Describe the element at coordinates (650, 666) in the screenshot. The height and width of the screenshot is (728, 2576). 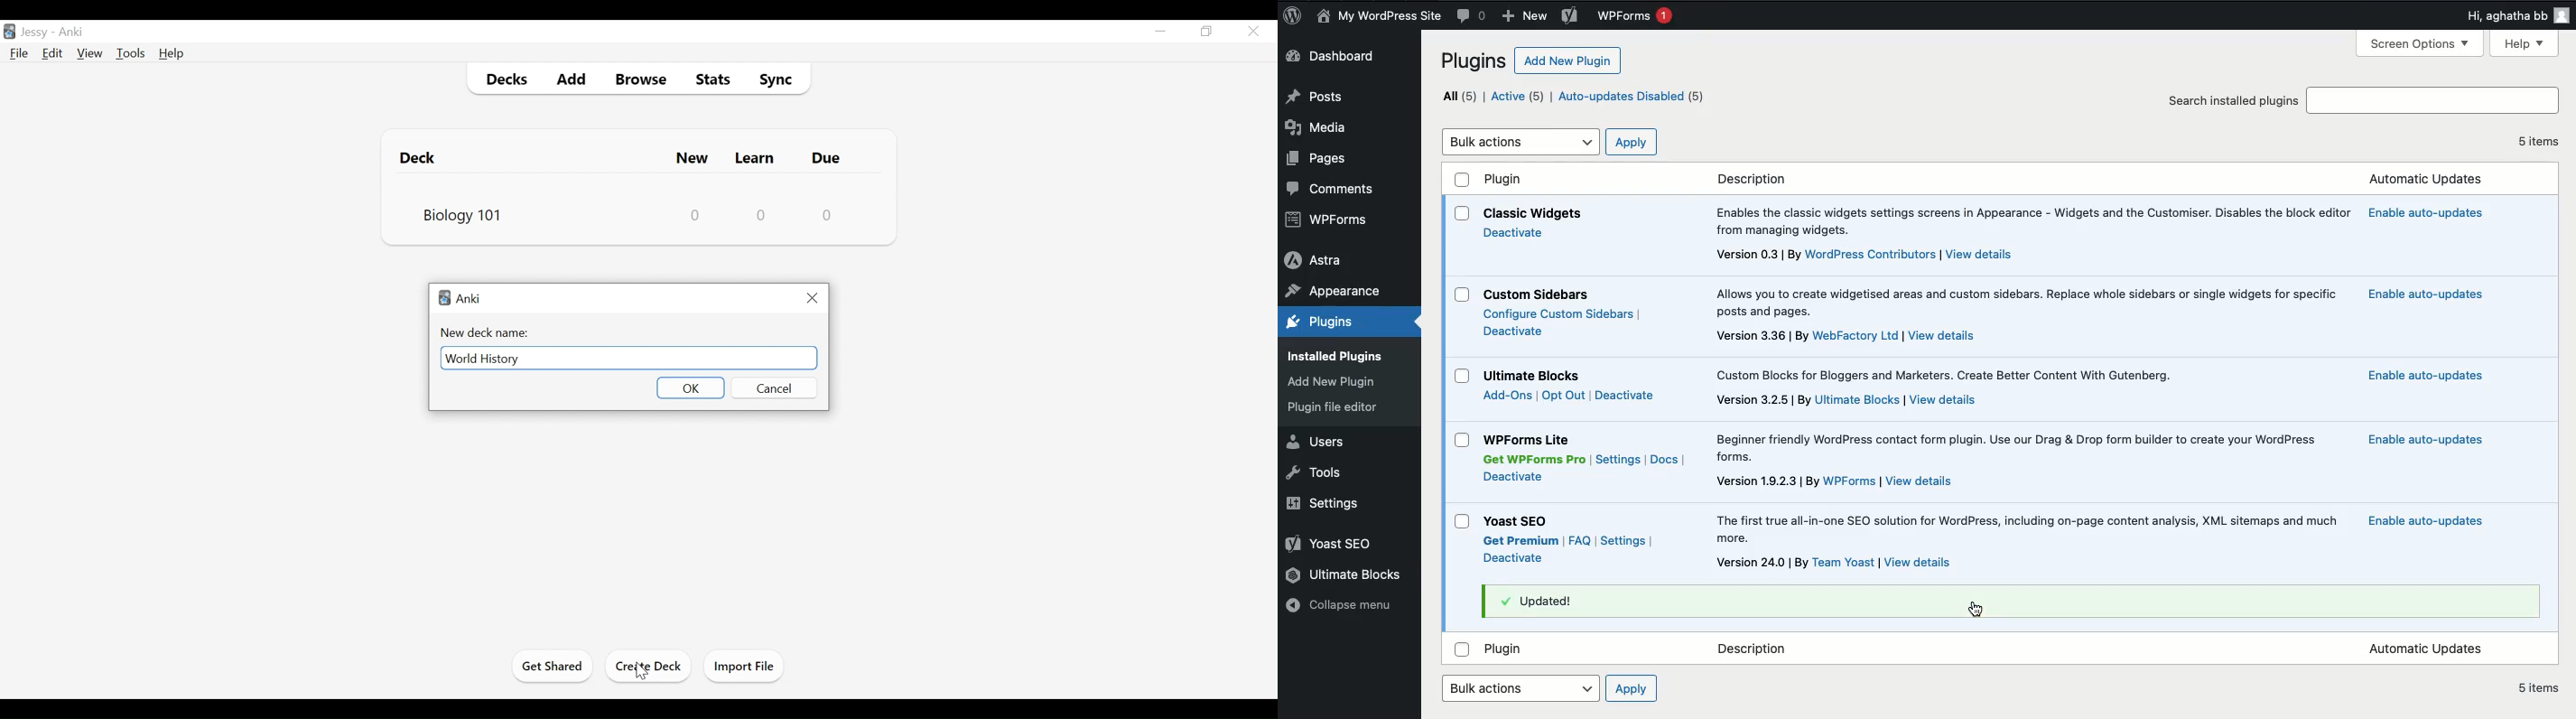
I see `Create Deck` at that location.